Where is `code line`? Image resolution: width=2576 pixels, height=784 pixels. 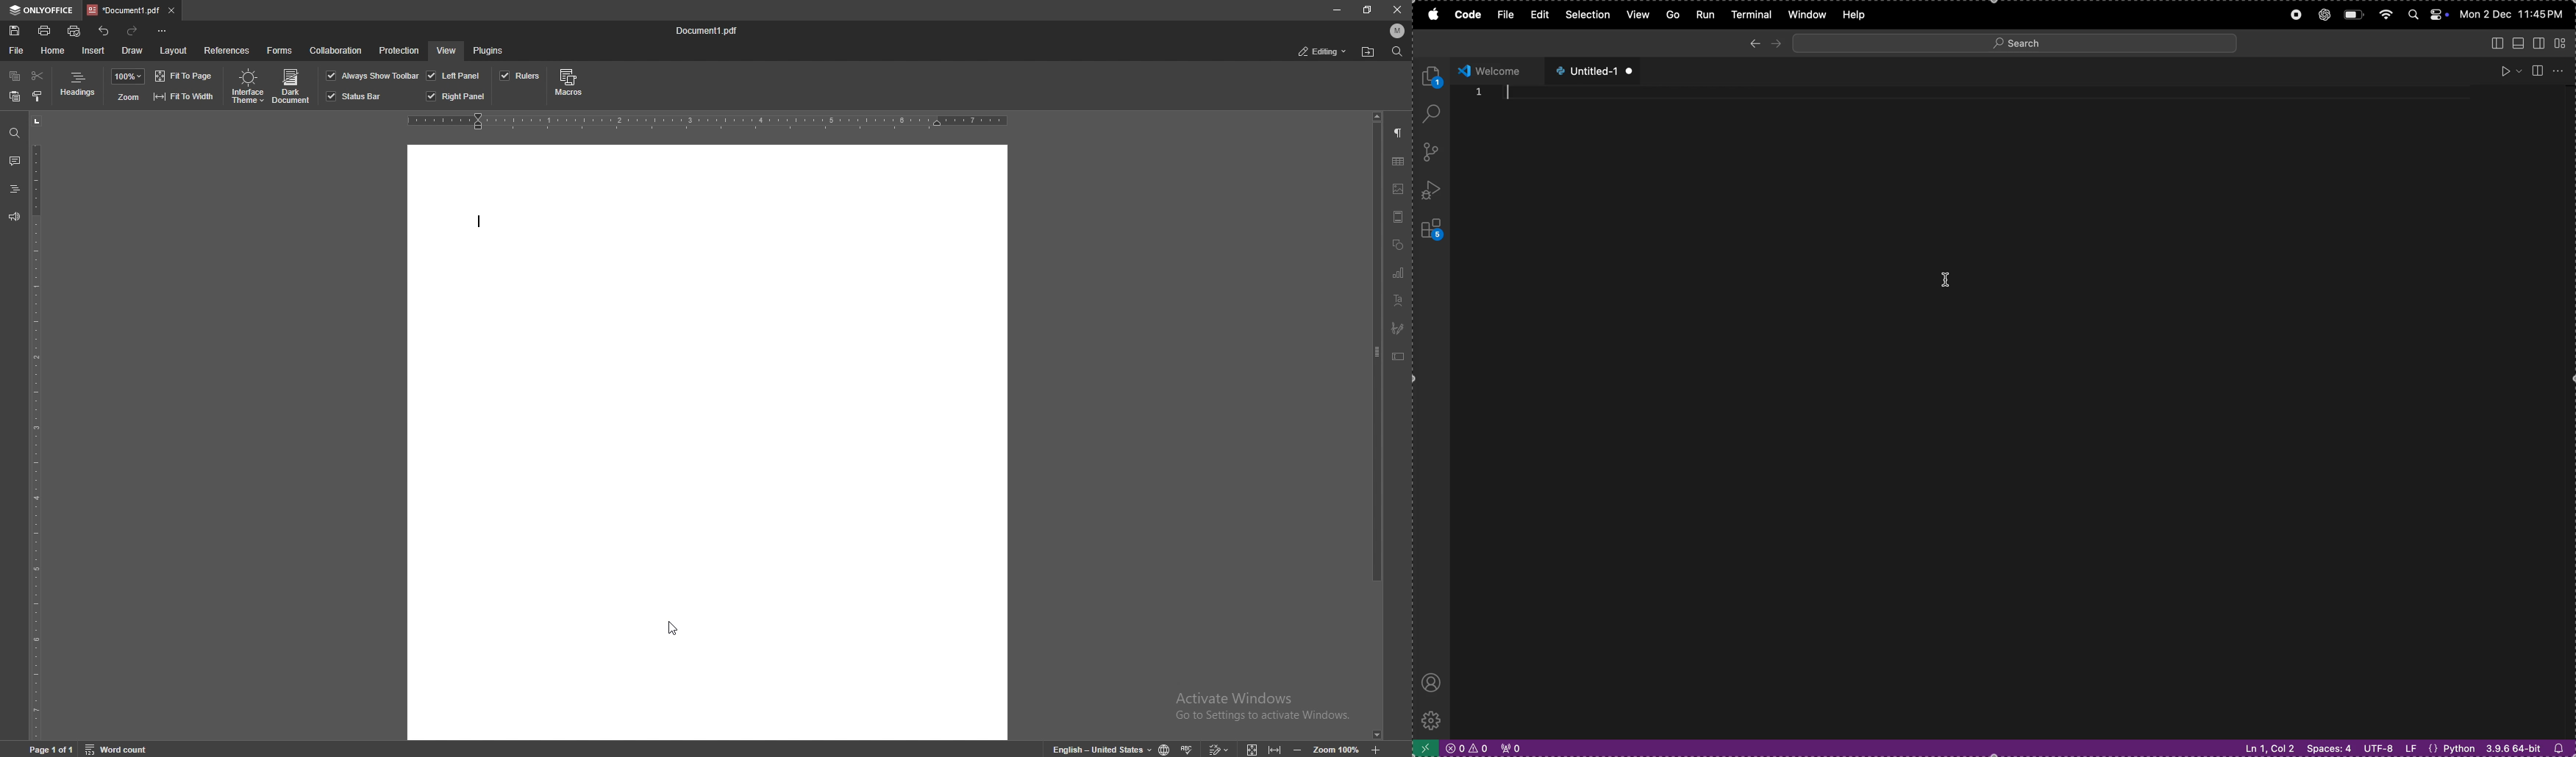 code line is located at coordinates (1985, 92).